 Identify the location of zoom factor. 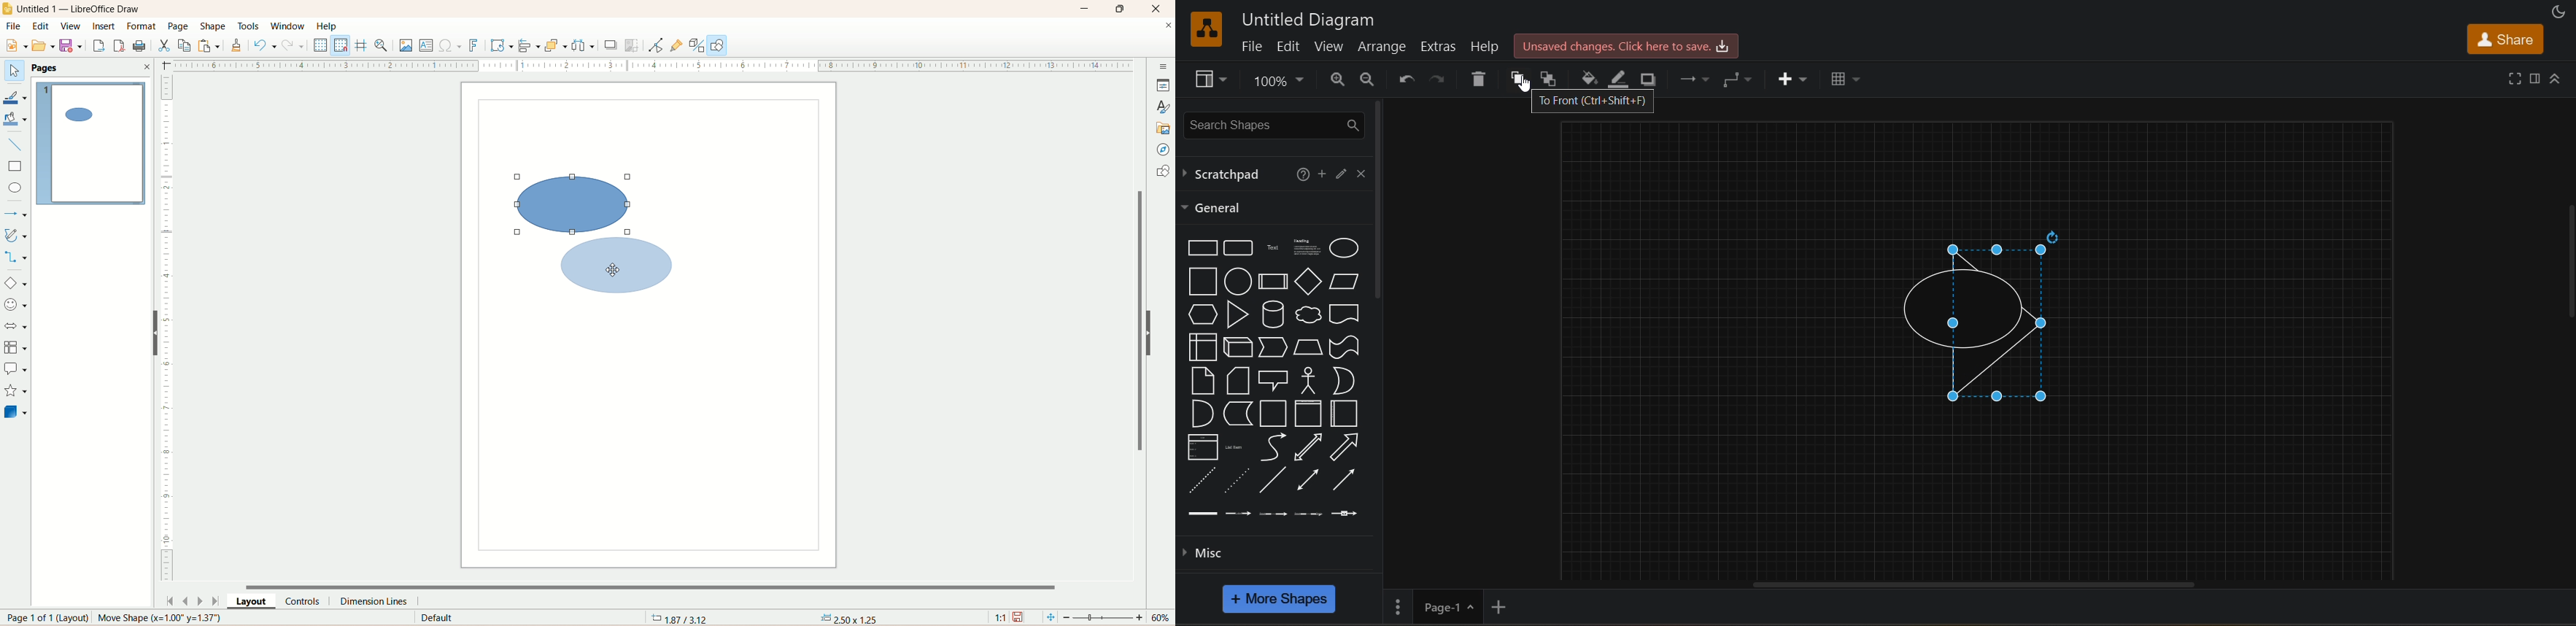
(1105, 617).